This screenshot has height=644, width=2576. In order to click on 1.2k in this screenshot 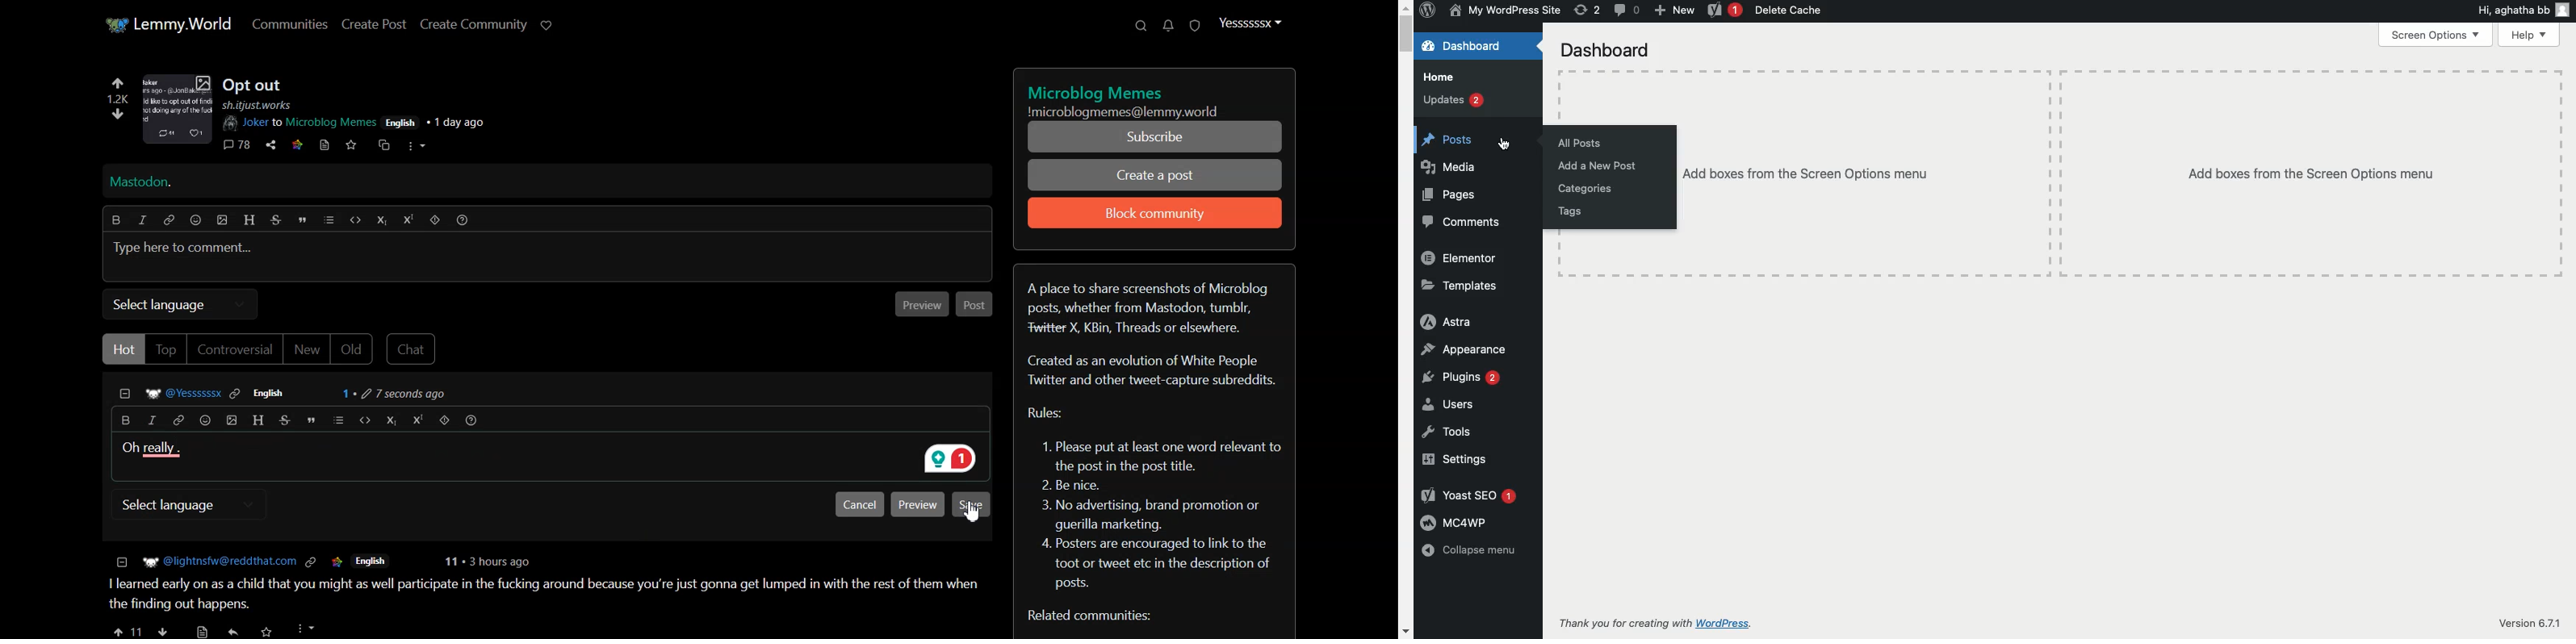, I will do `click(119, 98)`.